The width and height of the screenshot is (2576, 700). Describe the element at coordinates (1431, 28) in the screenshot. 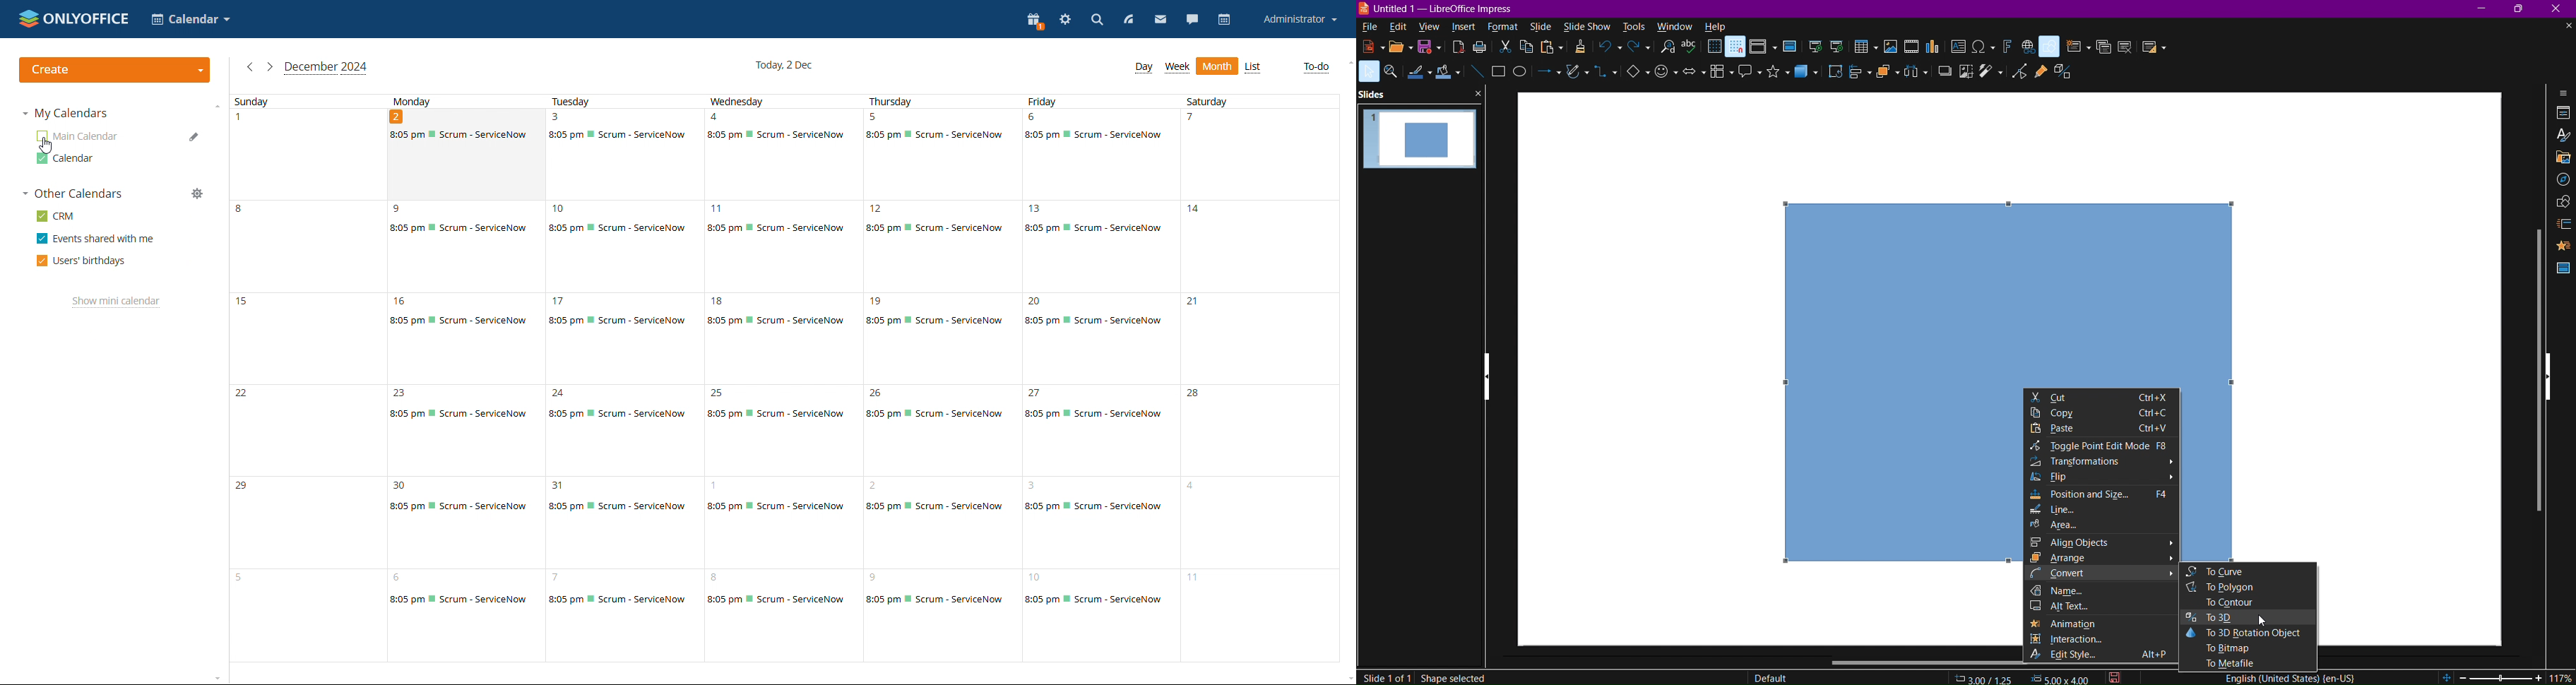

I see `view` at that location.